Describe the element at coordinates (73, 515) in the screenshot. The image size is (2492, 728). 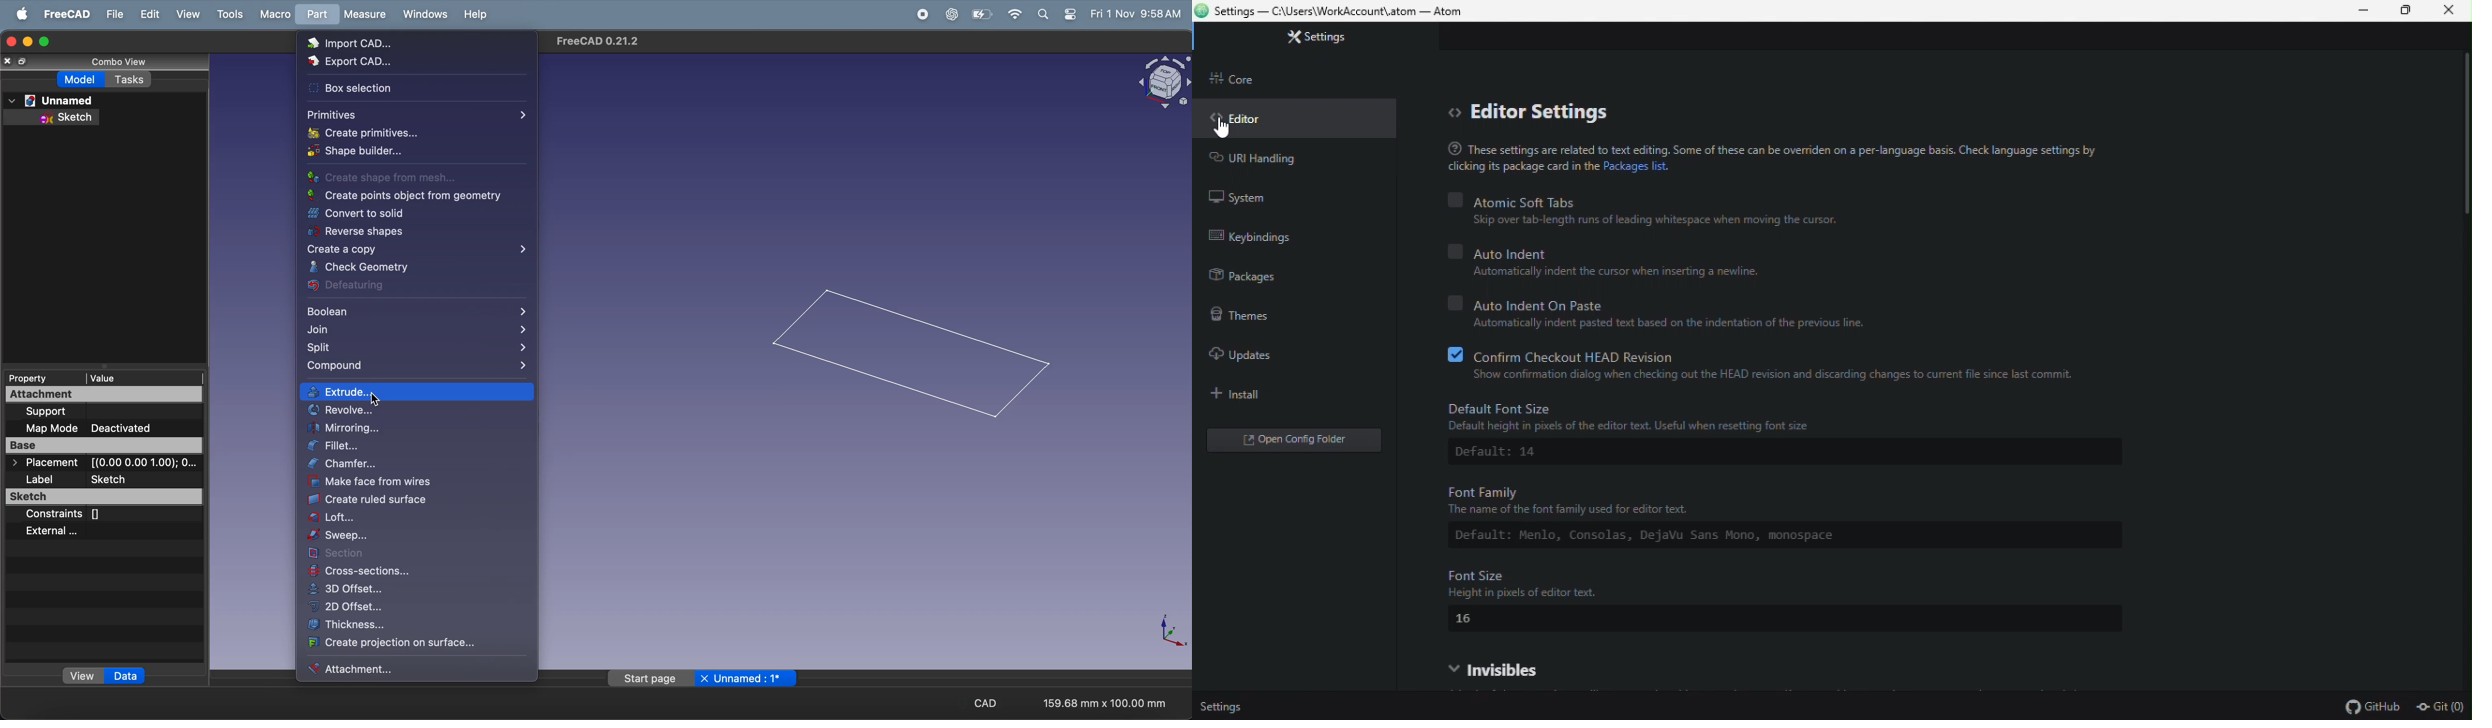
I see `constraints` at that location.